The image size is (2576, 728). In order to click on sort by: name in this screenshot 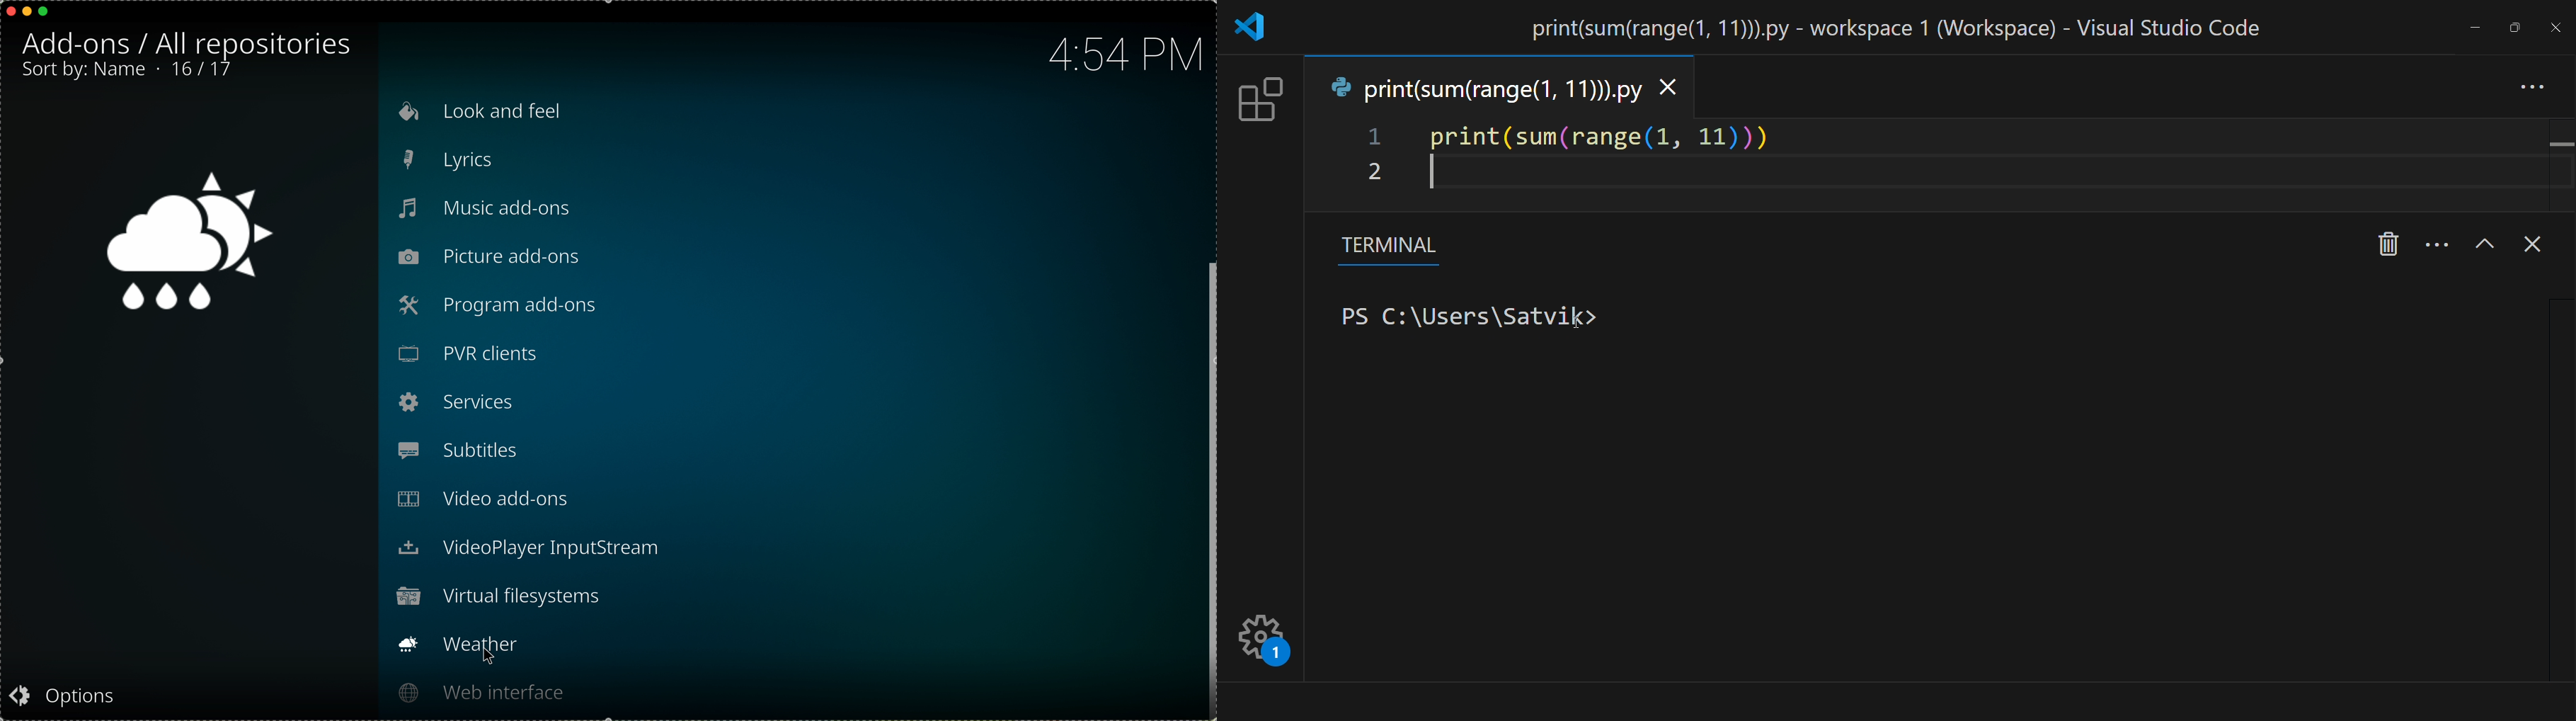, I will do `click(84, 71)`.